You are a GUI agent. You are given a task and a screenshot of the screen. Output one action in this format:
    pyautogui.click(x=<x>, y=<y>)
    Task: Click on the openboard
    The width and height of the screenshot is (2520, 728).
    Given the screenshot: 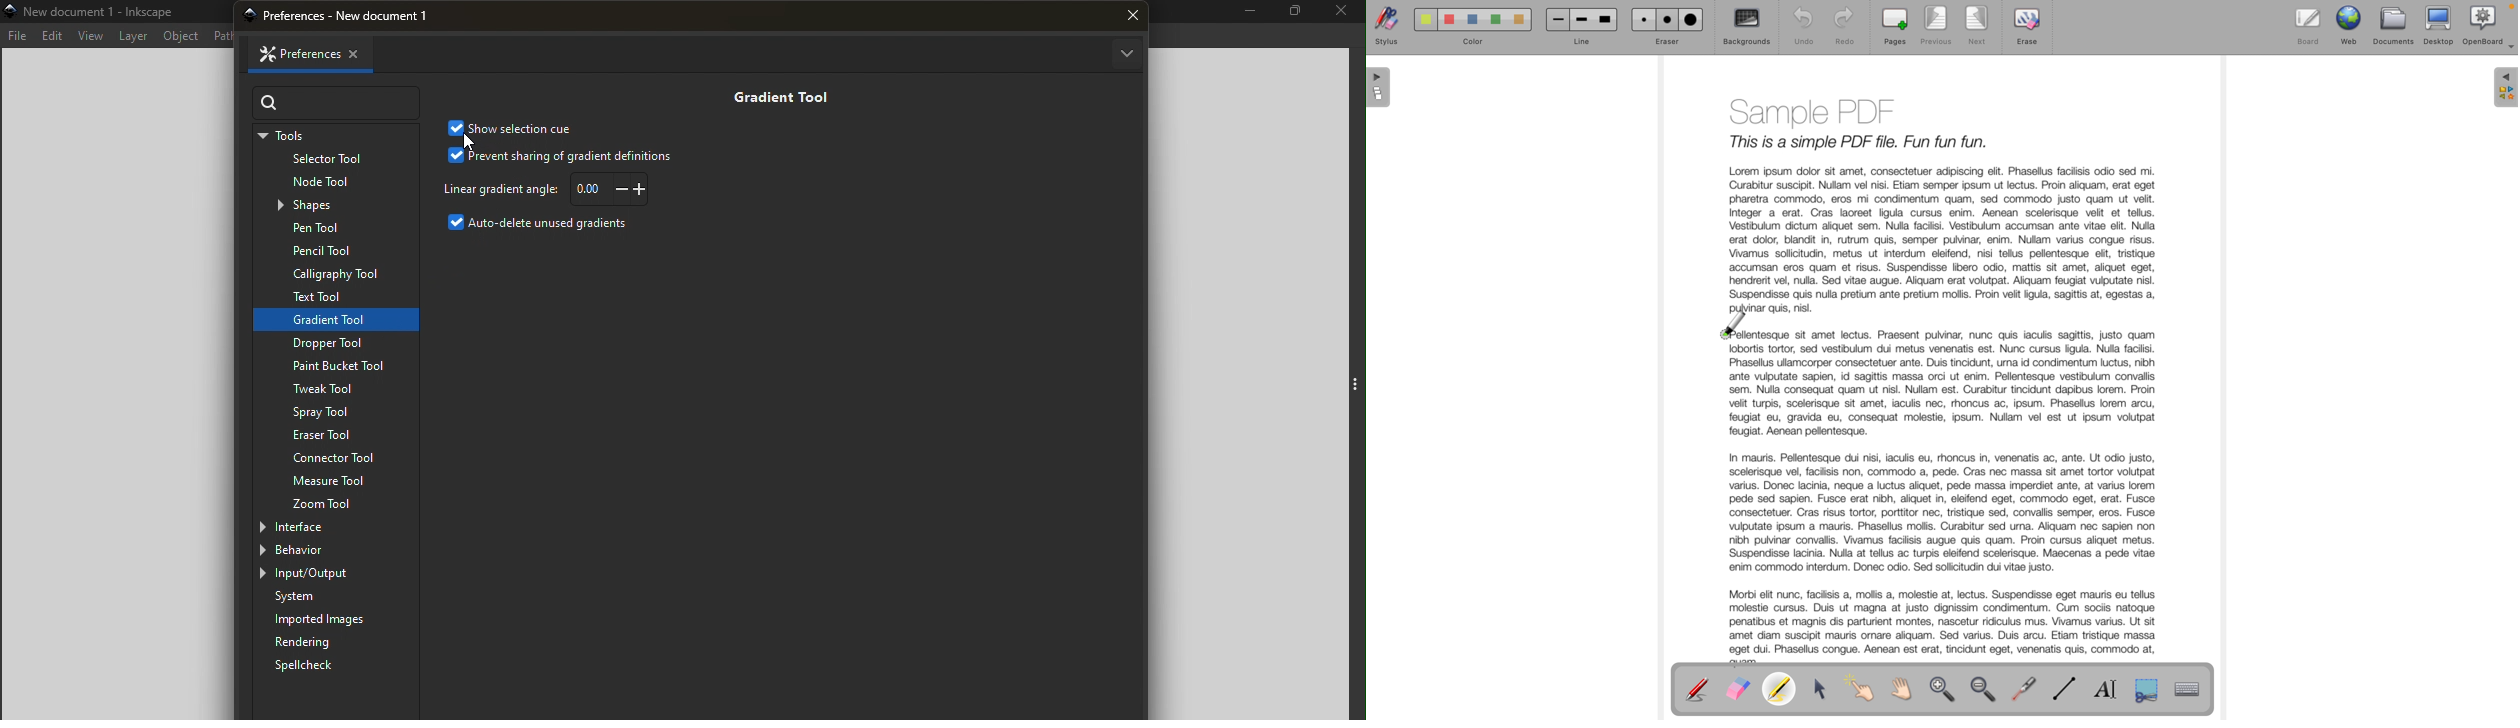 What is the action you would take?
    pyautogui.click(x=2483, y=24)
    